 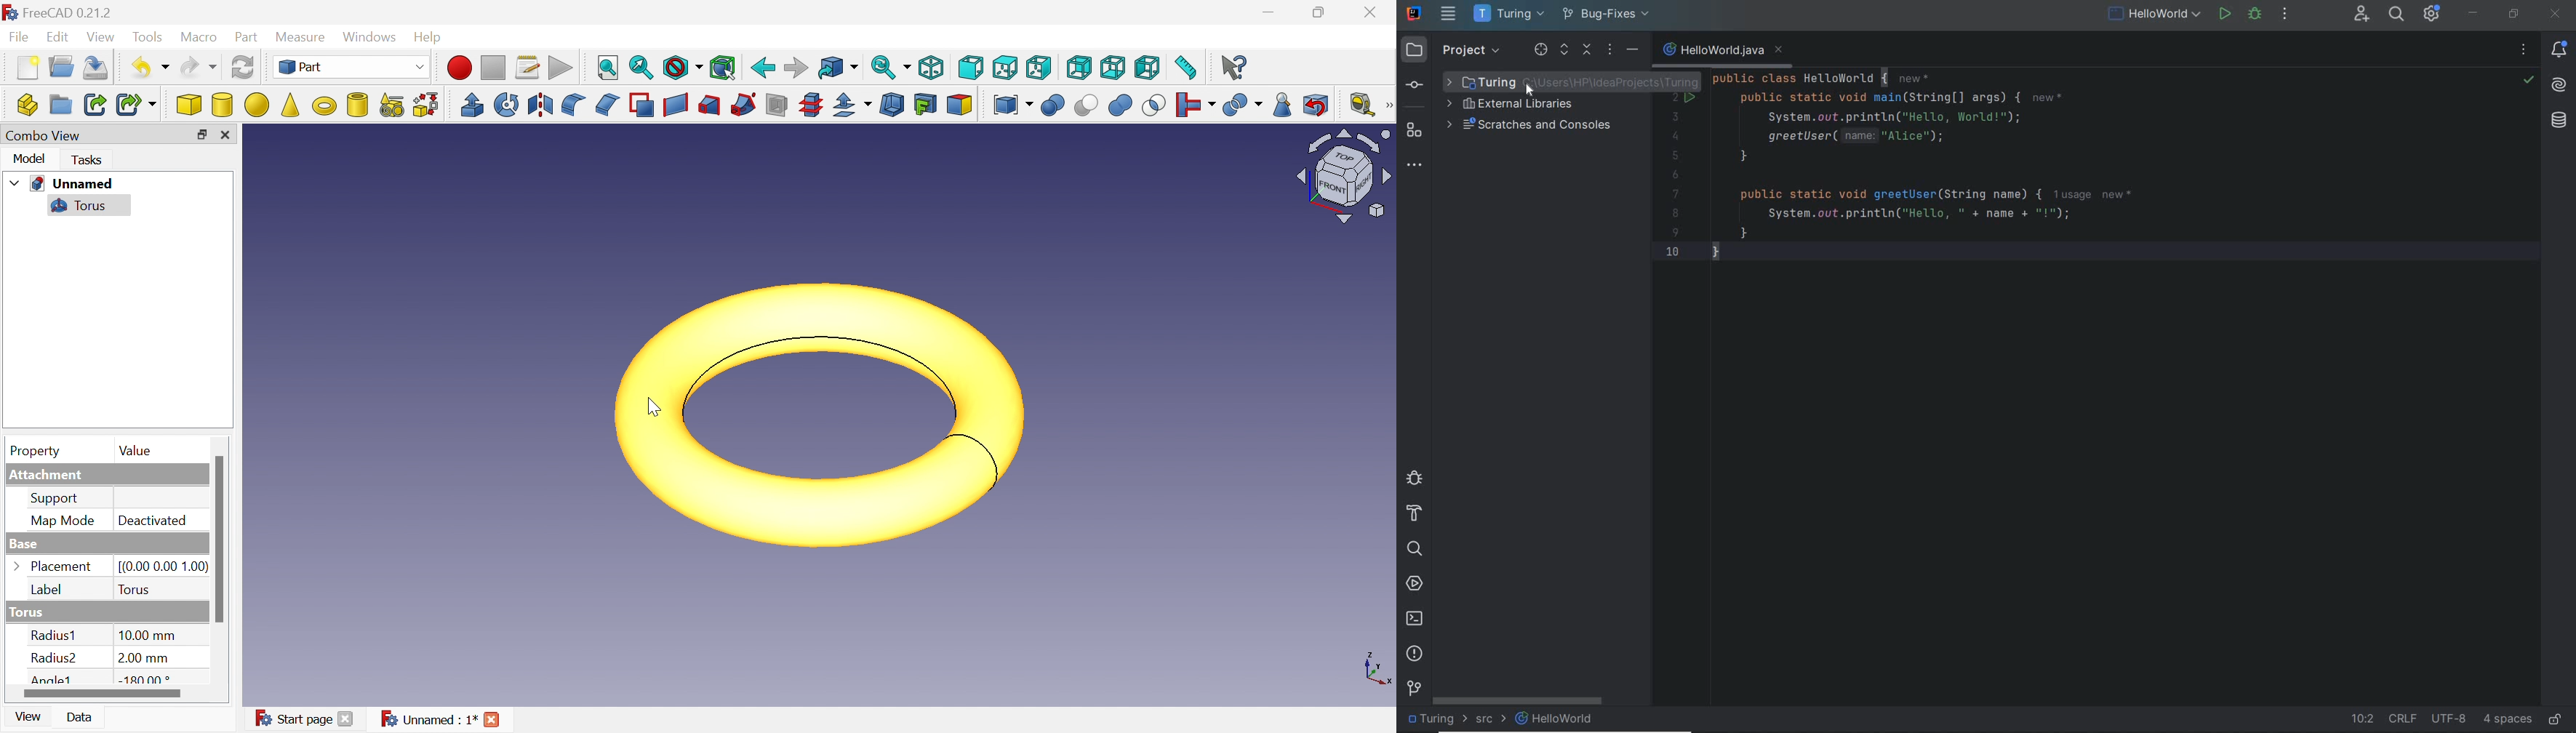 What do you see at coordinates (393, 105) in the screenshot?
I see `Create primitives` at bounding box center [393, 105].